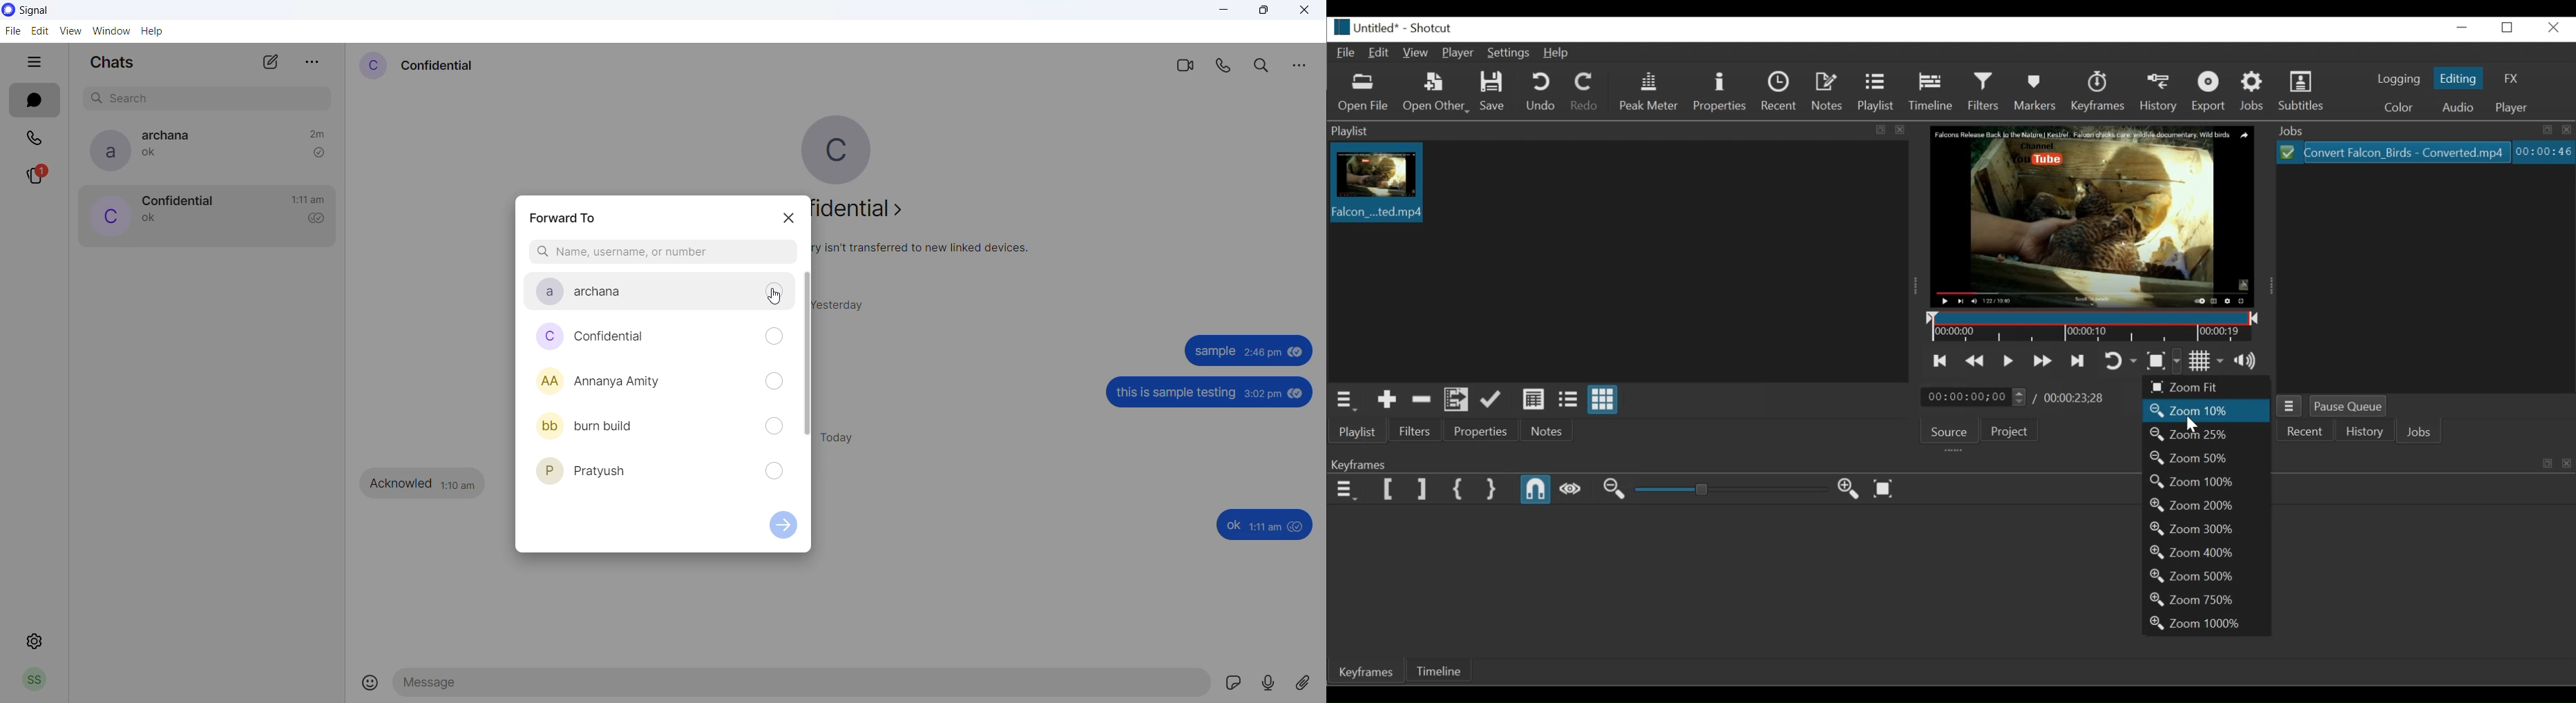 Image resolution: width=2576 pixels, height=728 pixels. What do you see at coordinates (1417, 53) in the screenshot?
I see `View` at bounding box center [1417, 53].